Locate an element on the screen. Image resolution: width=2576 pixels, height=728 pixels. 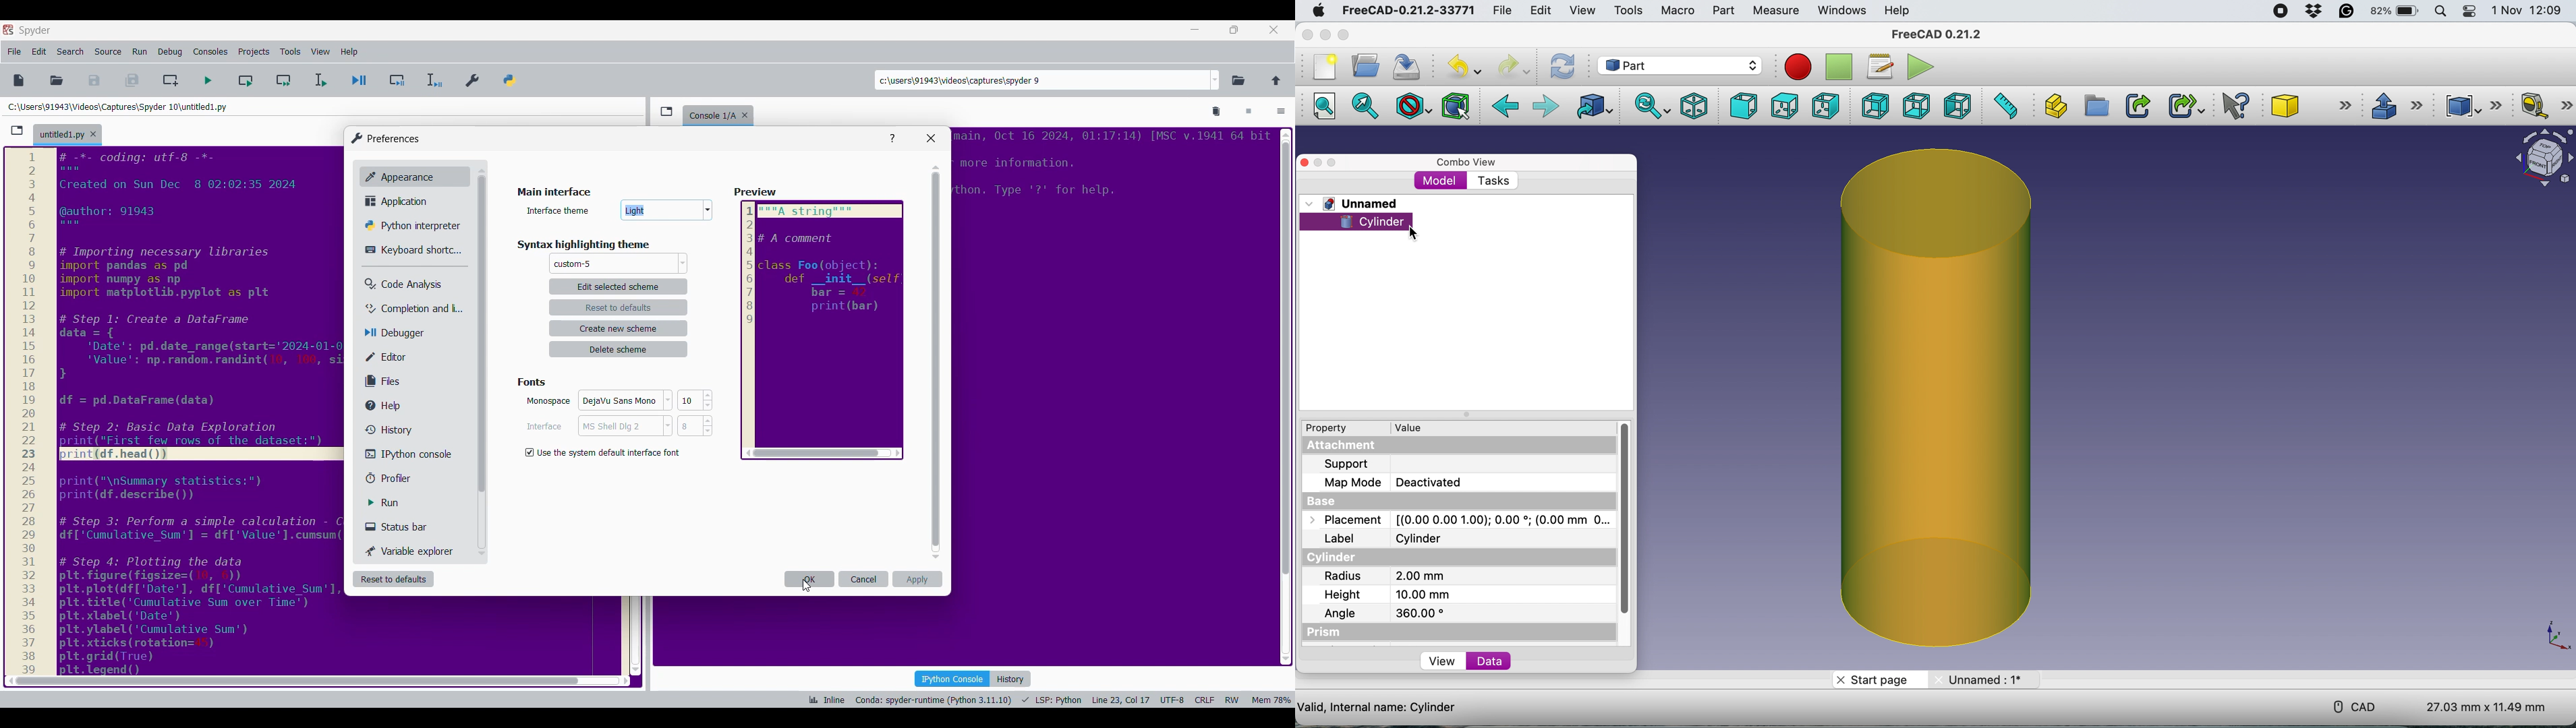
Profiler is located at coordinates (401, 479).